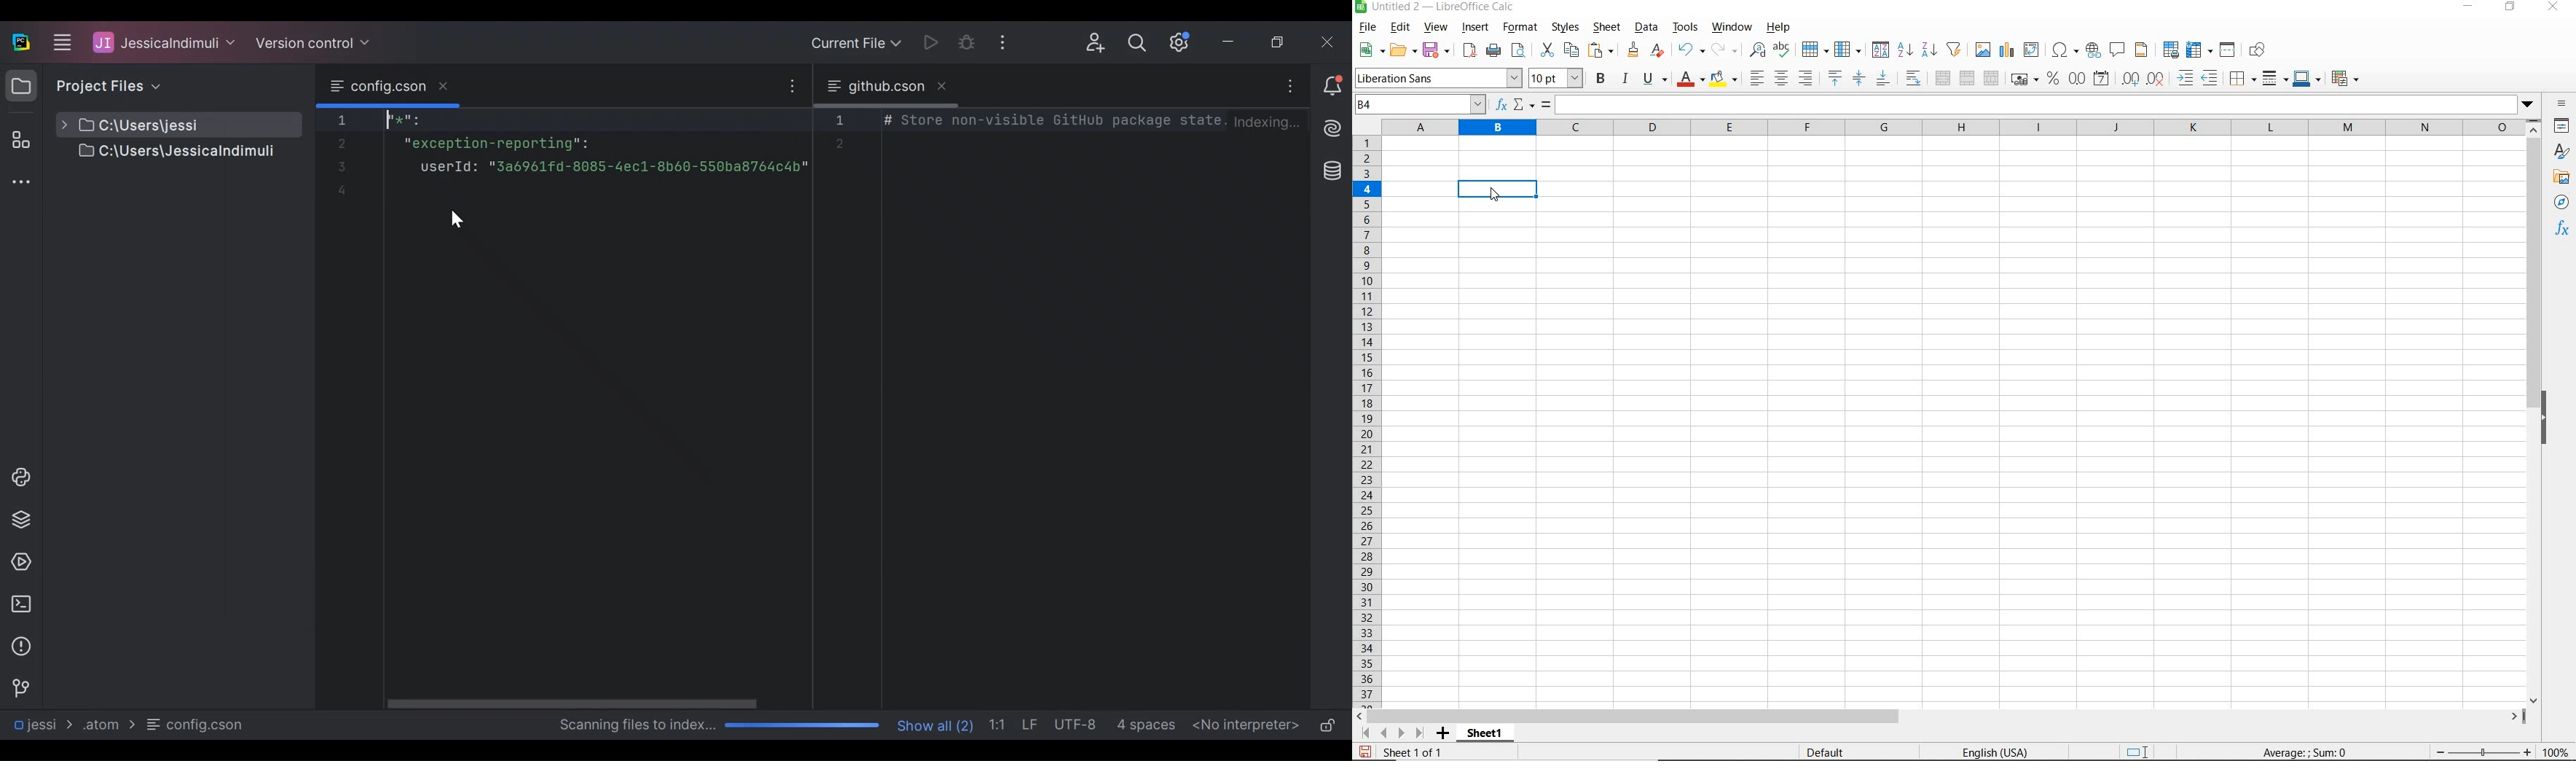 The image size is (2576, 784). Describe the element at coordinates (1635, 50) in the screenshot. I see `clone formatting` at that location.